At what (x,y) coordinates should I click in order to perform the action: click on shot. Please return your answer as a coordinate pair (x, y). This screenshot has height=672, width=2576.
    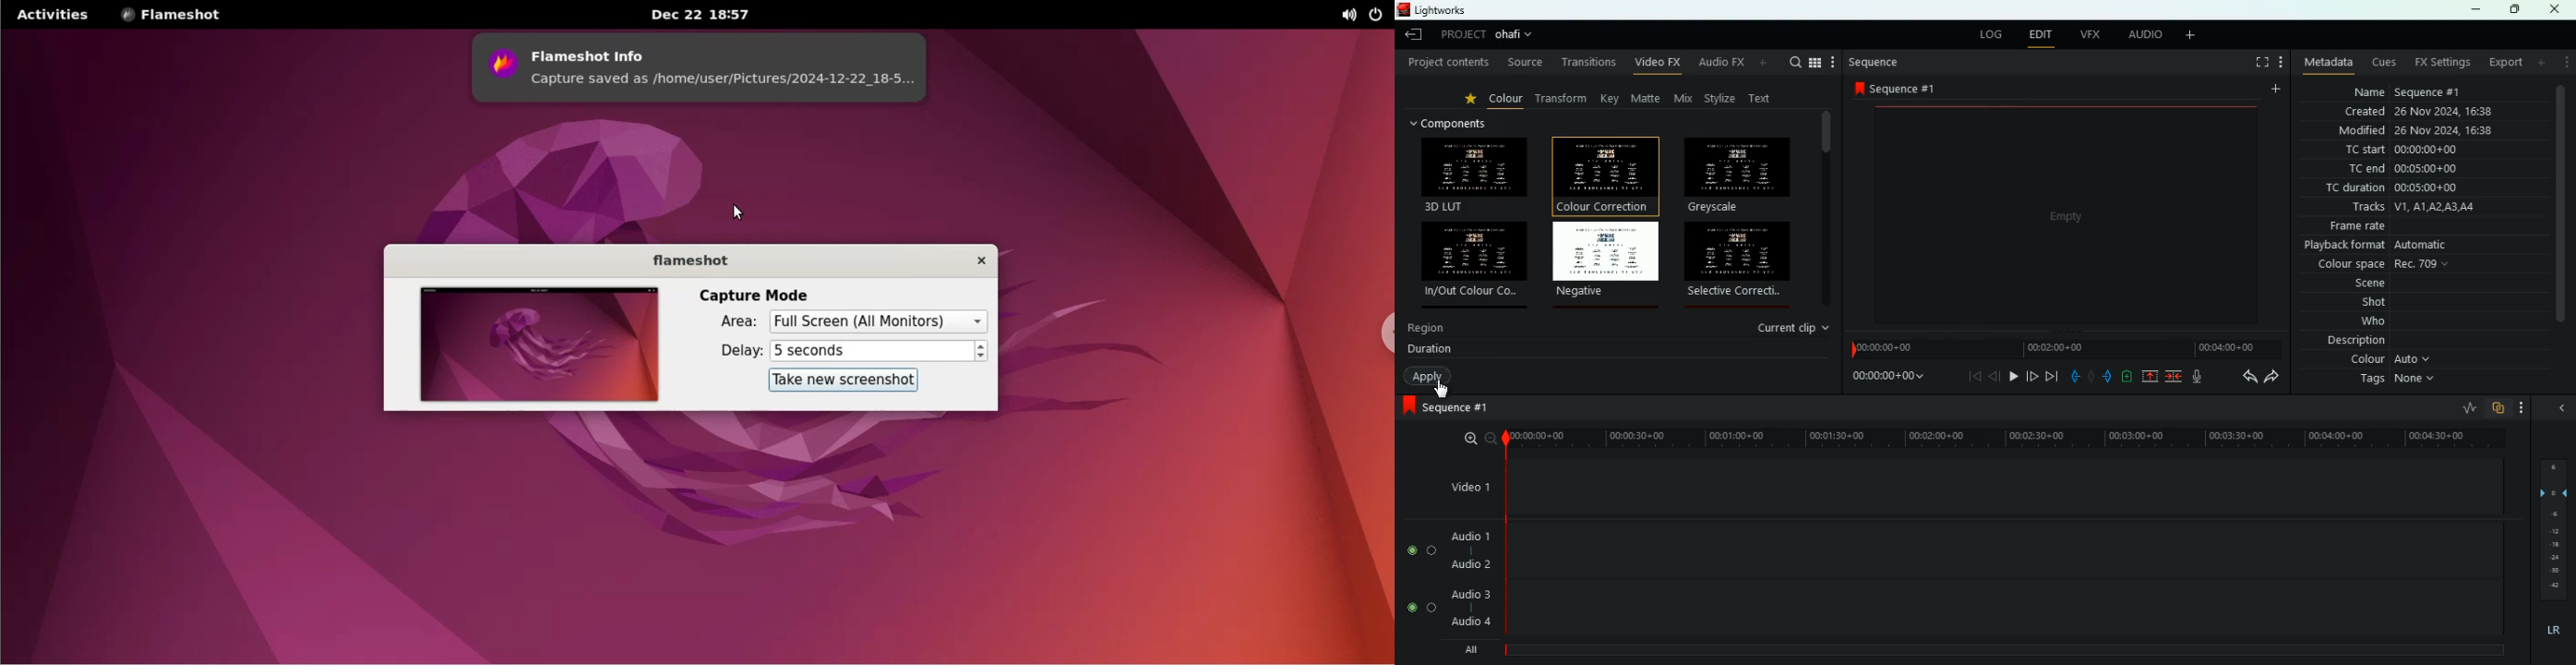
    Looking at the image, I should click on (2359, 303).